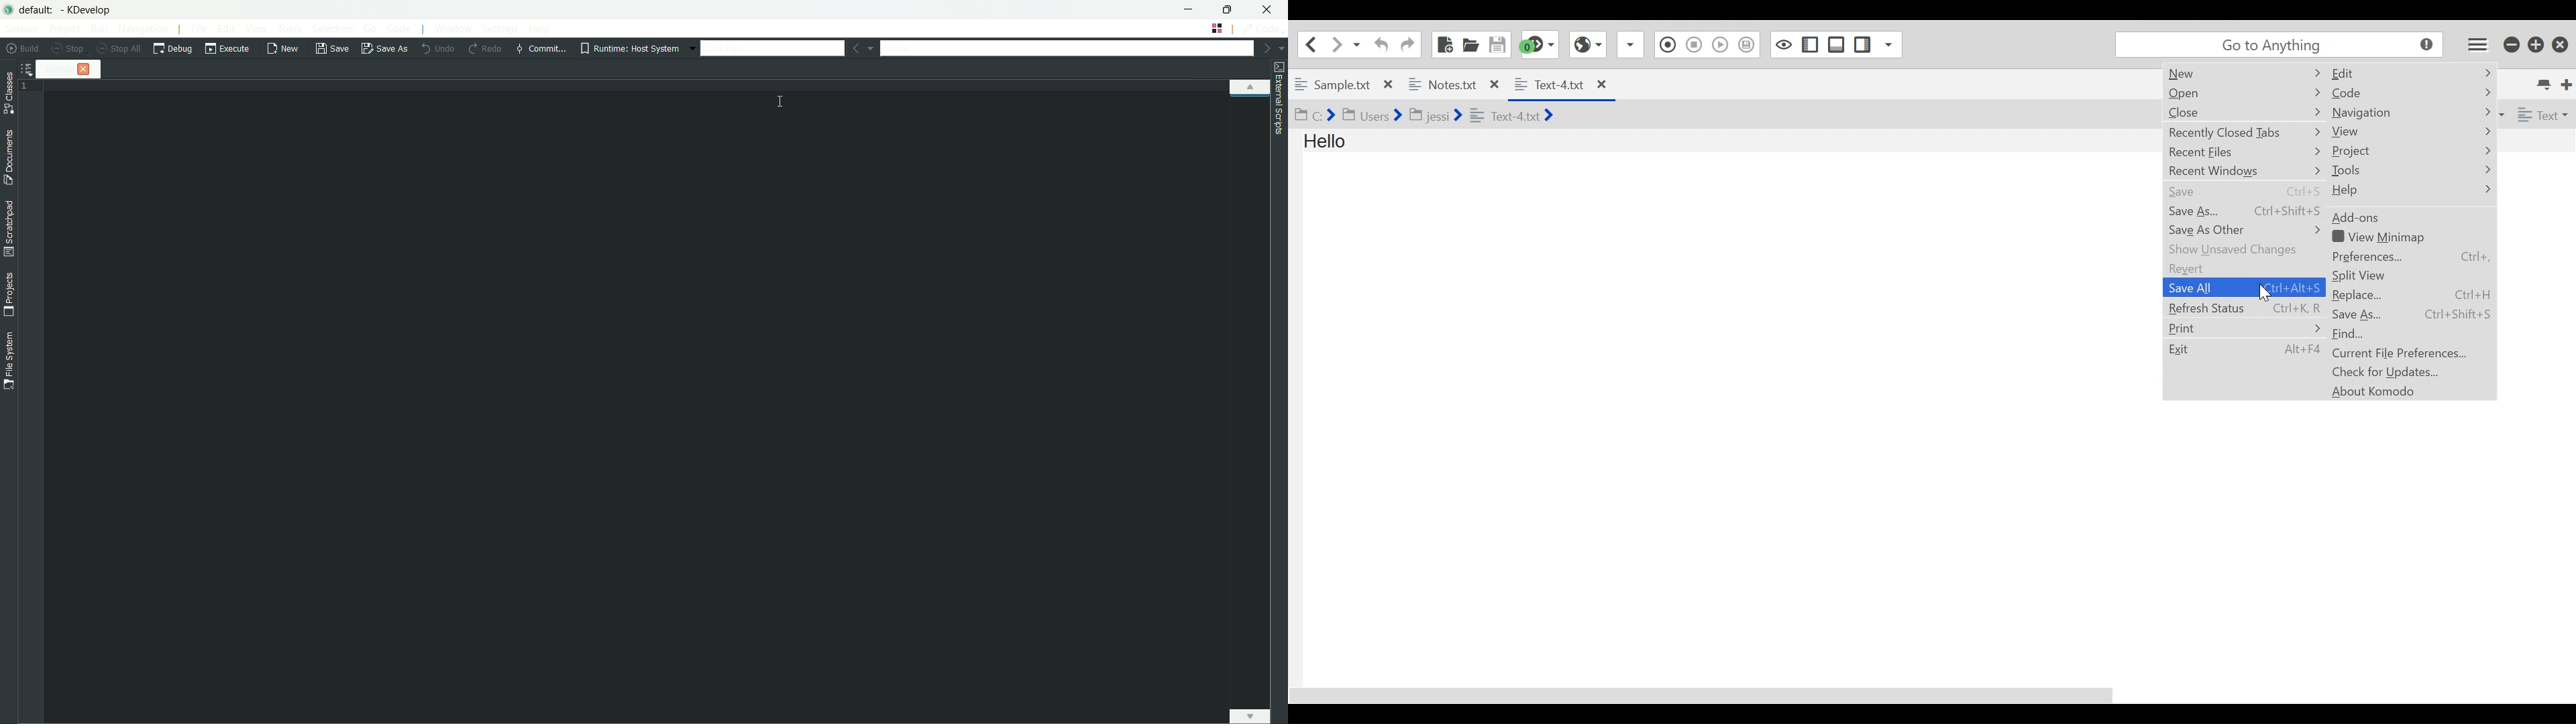  What do you see at coordinates (2409, 372) in the screenshot?
I see `Chack for Updates` at bounding box center [2409, 372].